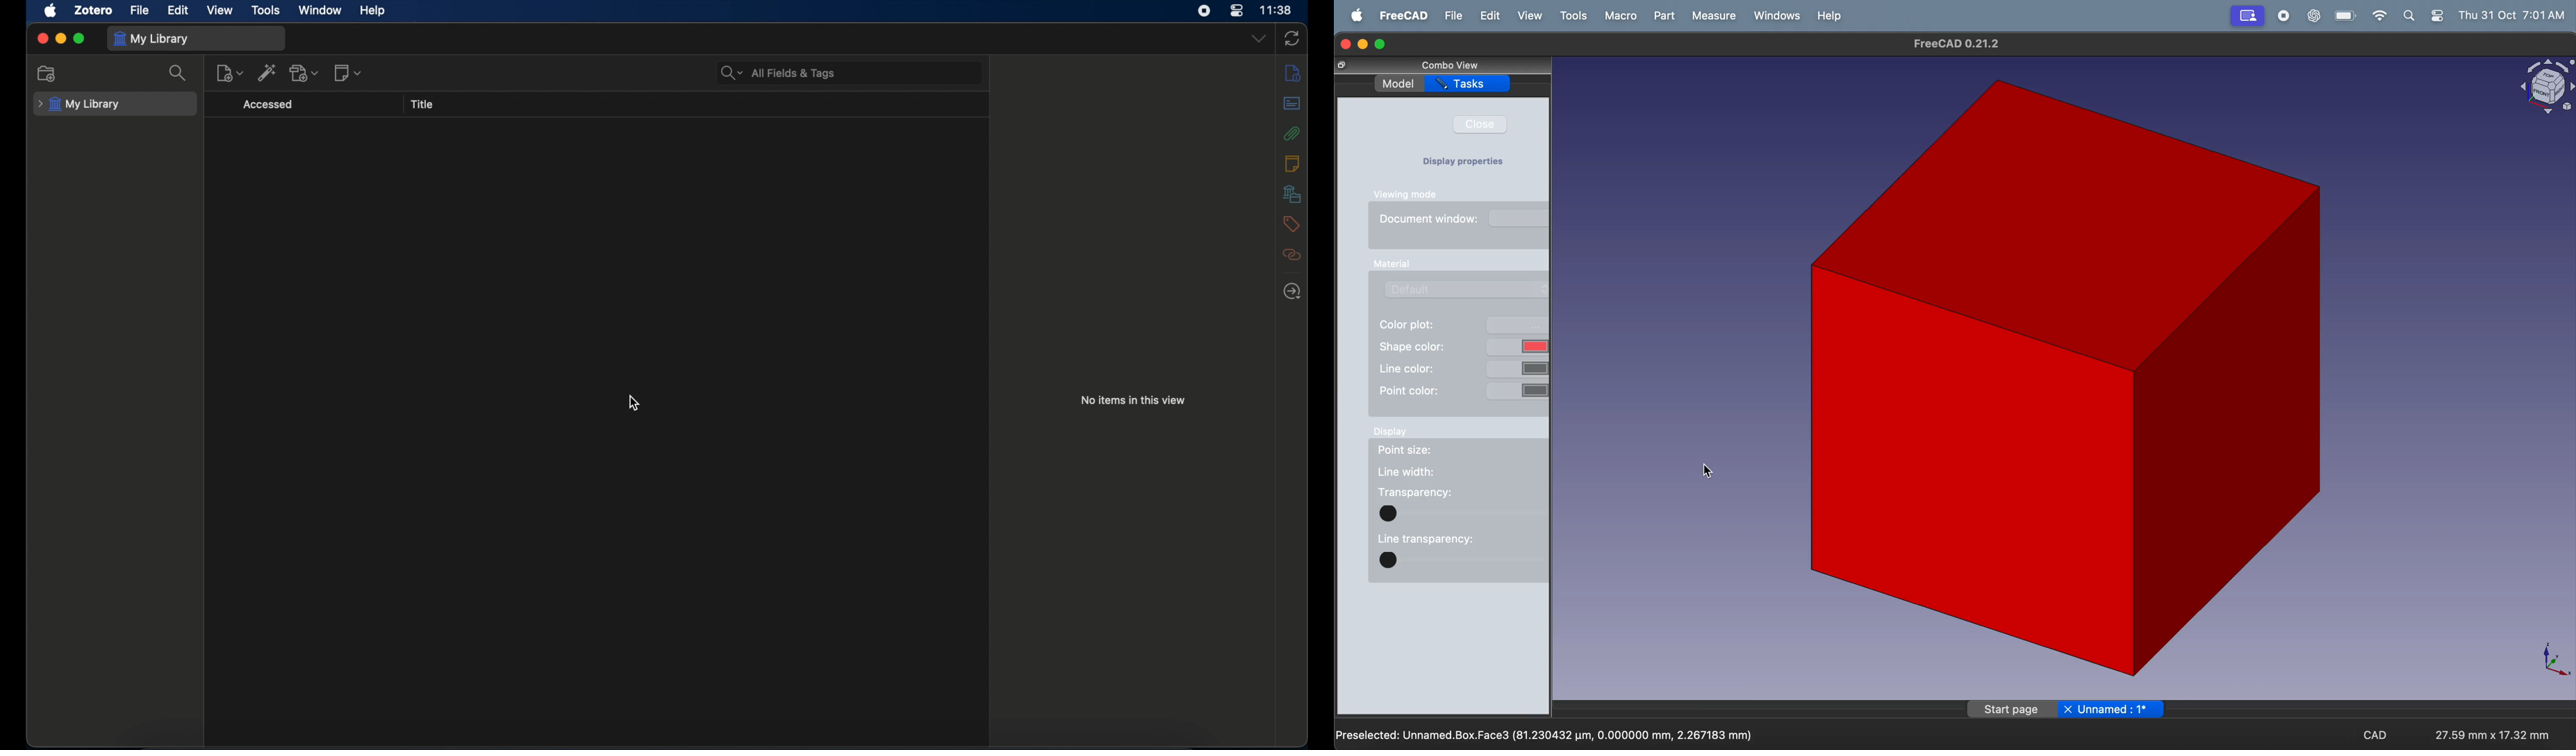 Image resolution: width=2576 pixels, height=756 pixels. Describe the element at coordinates (374, 11) in the screenshot. I see `help` at that location.